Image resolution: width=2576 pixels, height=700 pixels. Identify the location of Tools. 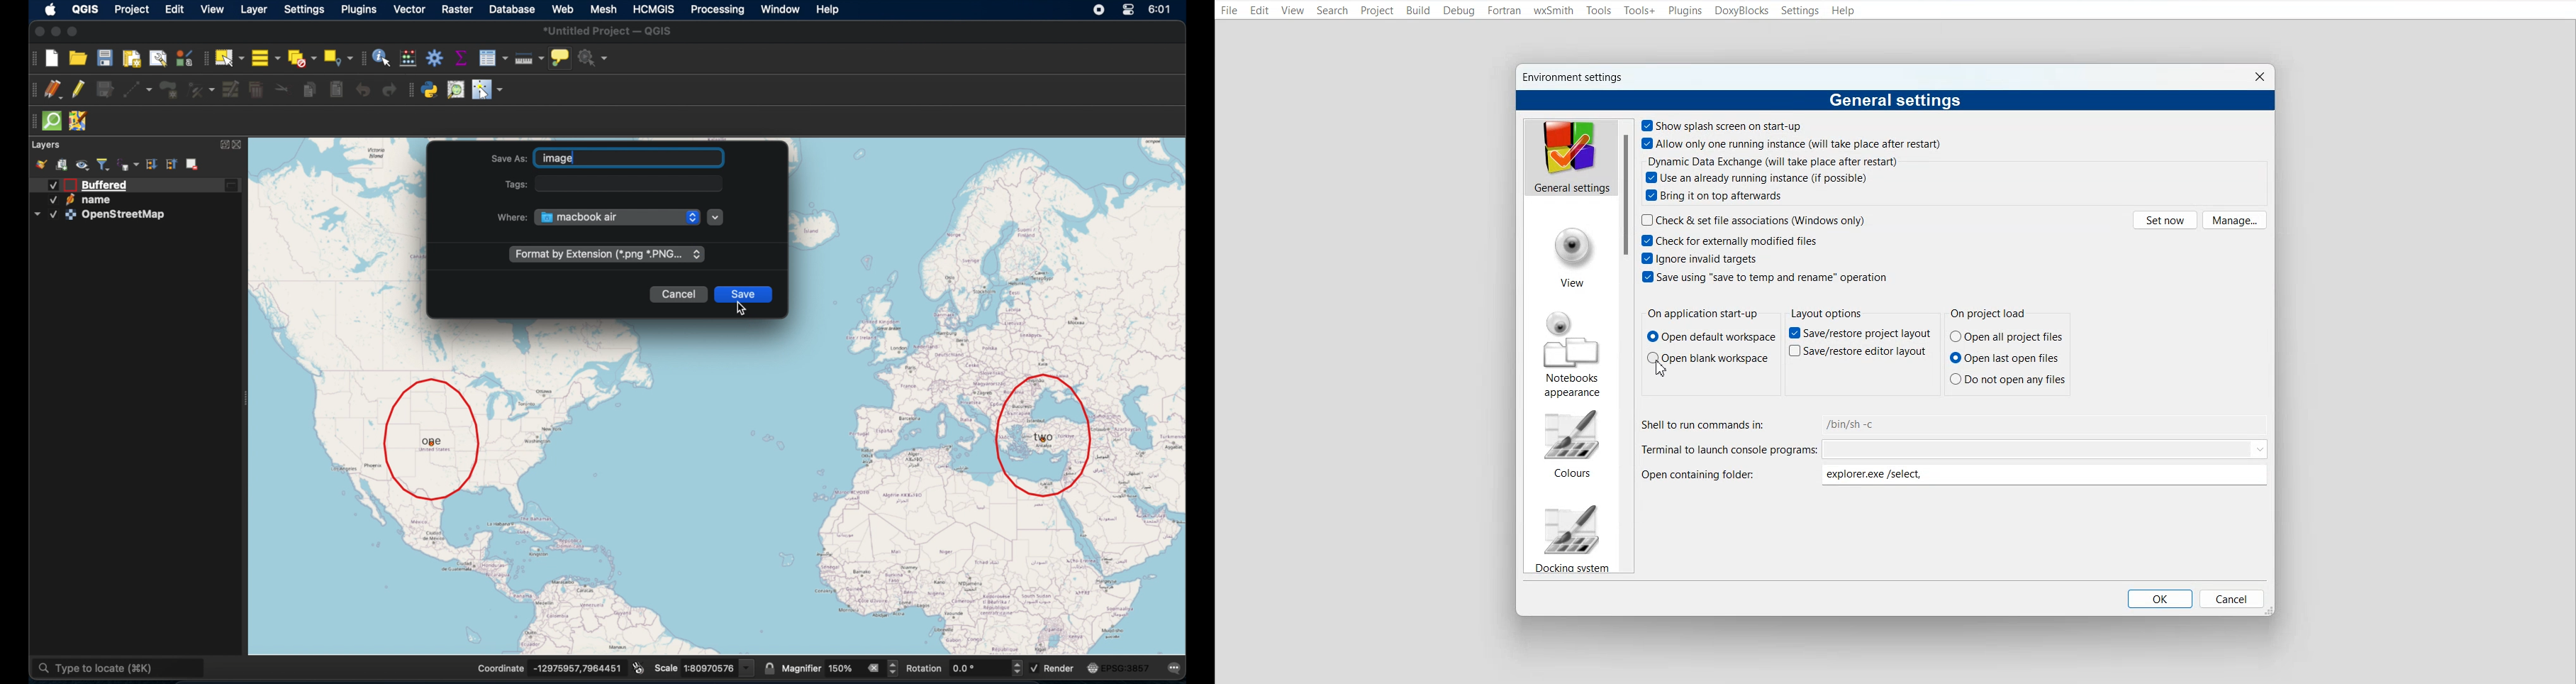
(1600, 11).